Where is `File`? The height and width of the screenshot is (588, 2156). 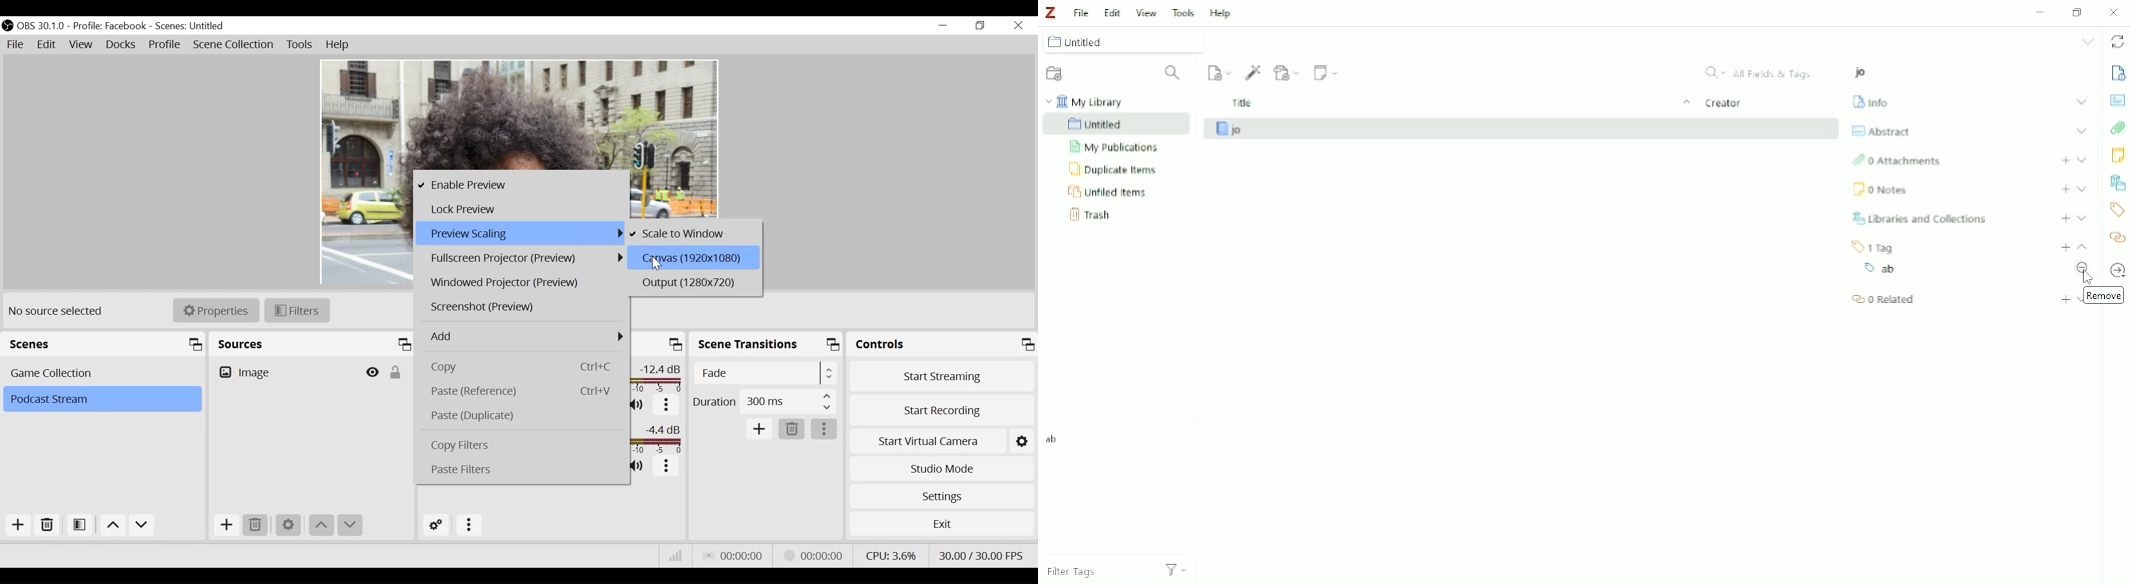
File is located at coordinates (17, 45).